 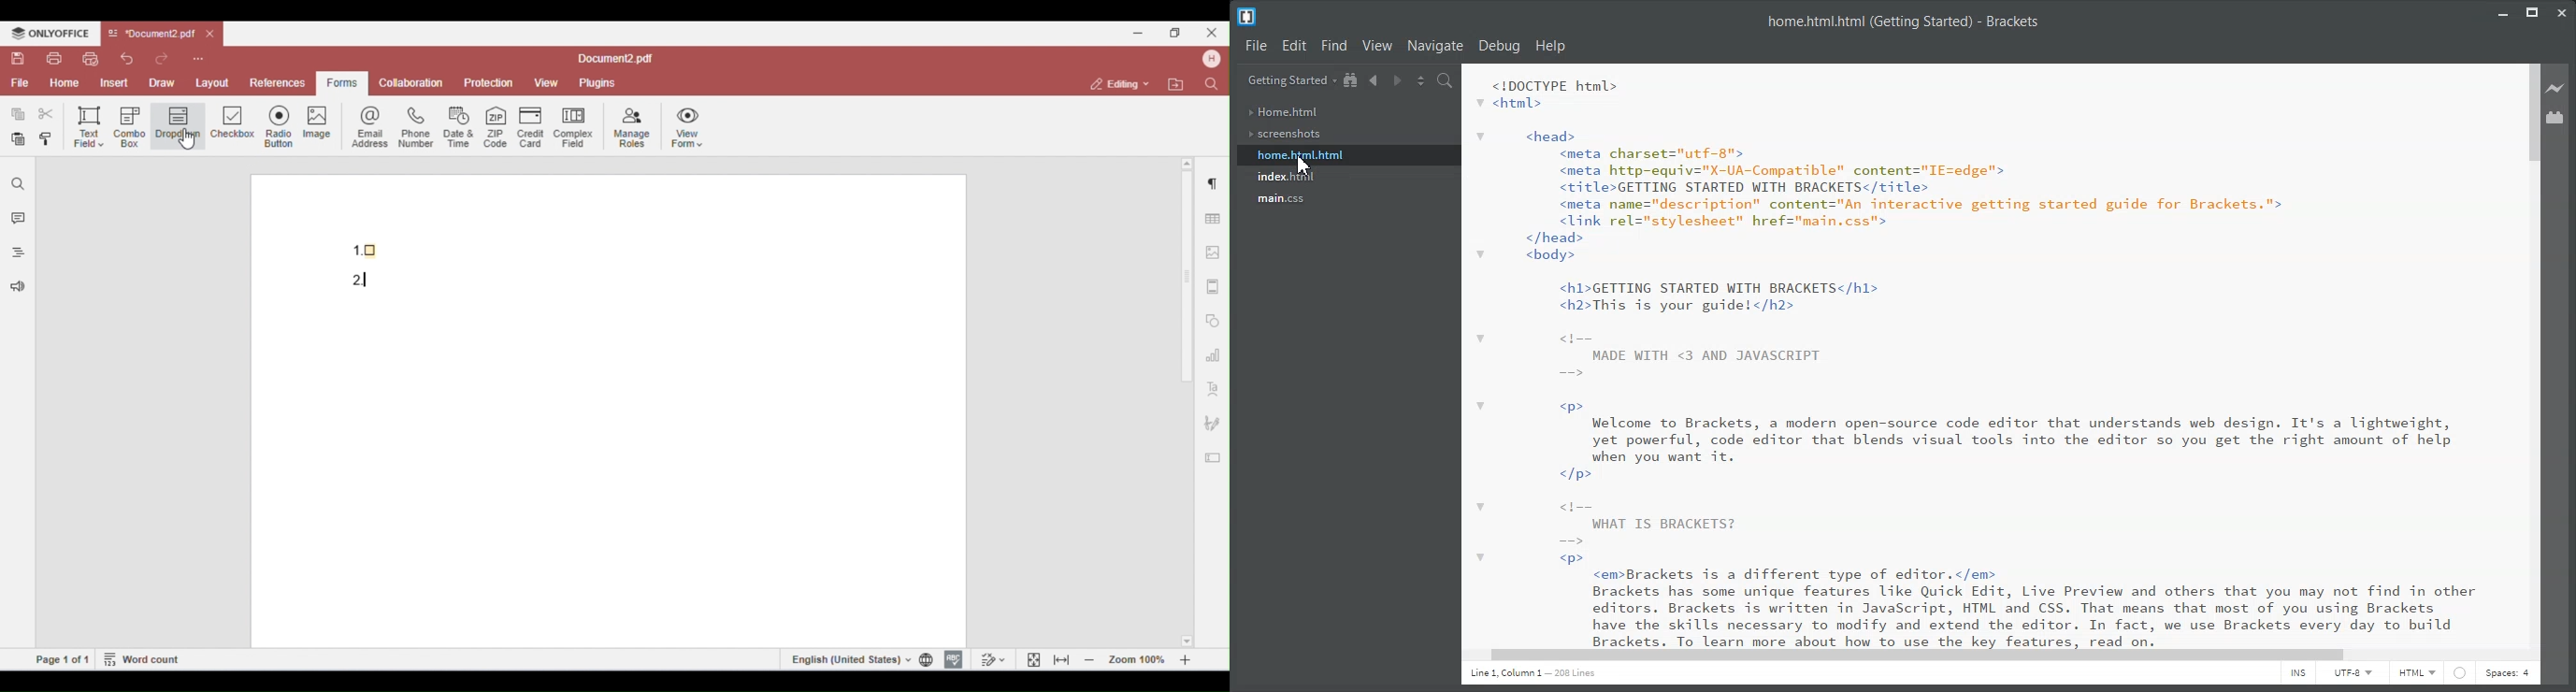 I want to click on Vertical Scroll bar , so click(x=2532, y=354).